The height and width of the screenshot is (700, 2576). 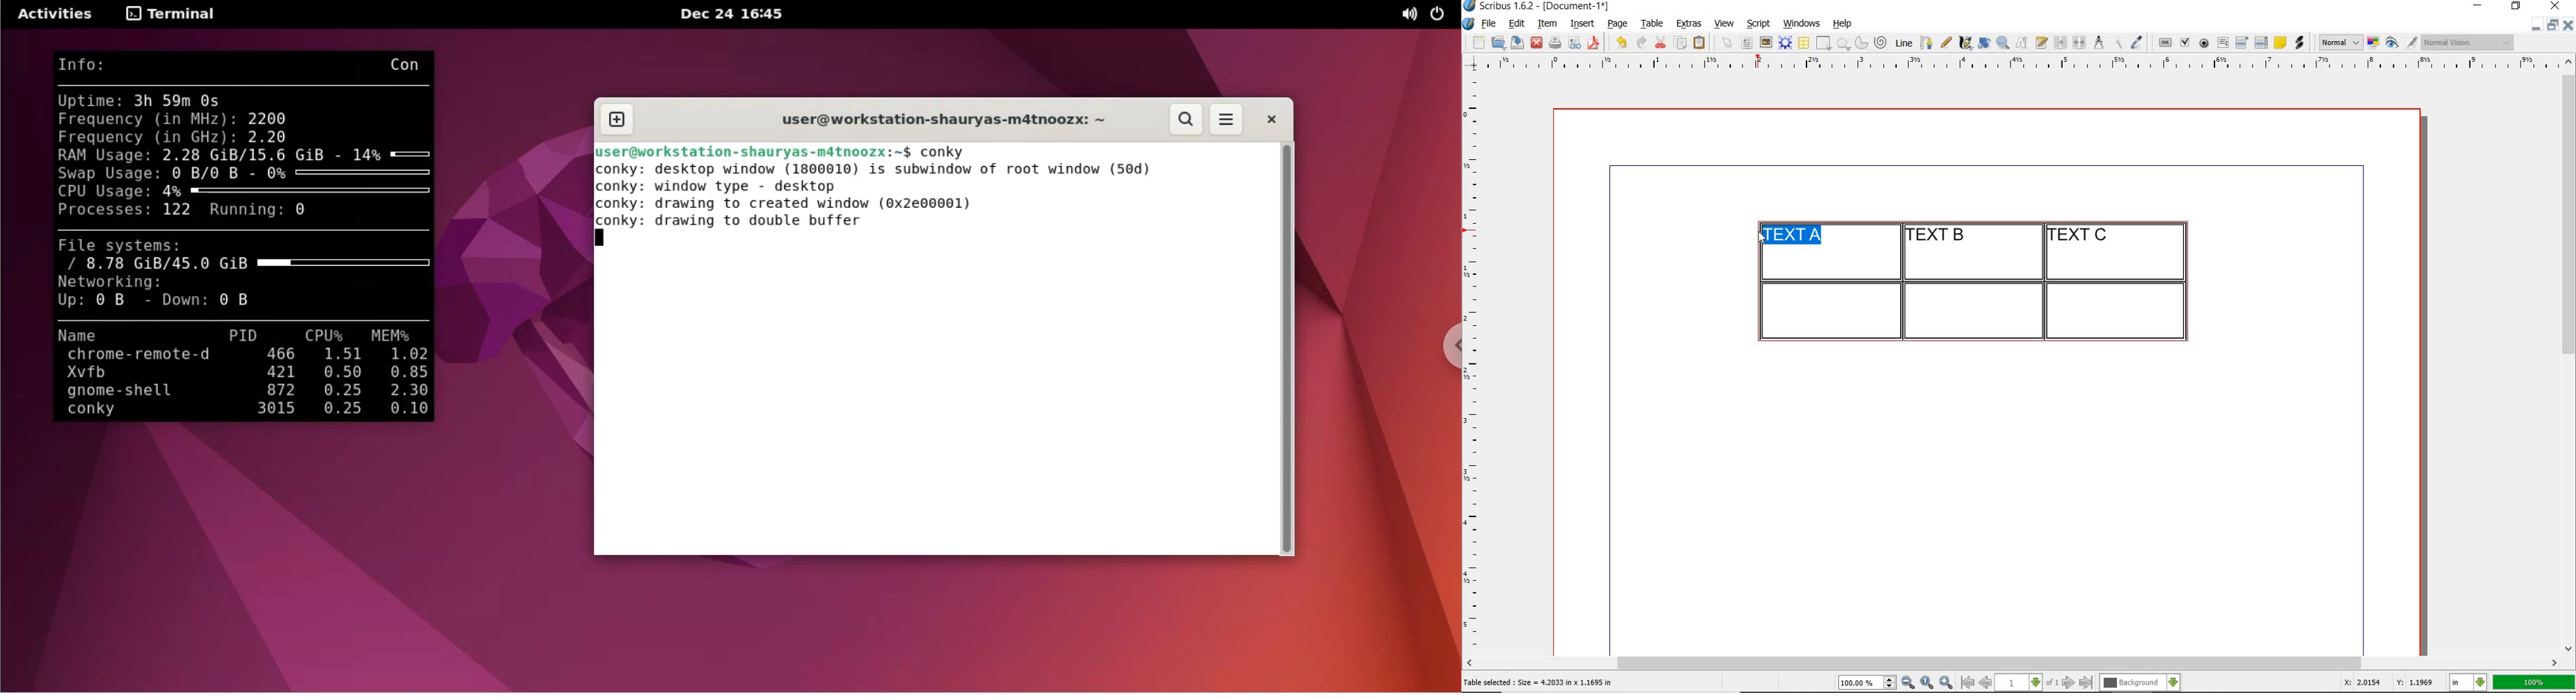 What do you see at coordinates (2479, 7) in the screenshot?
I see `minimize` at bounding box center [2479, 7].